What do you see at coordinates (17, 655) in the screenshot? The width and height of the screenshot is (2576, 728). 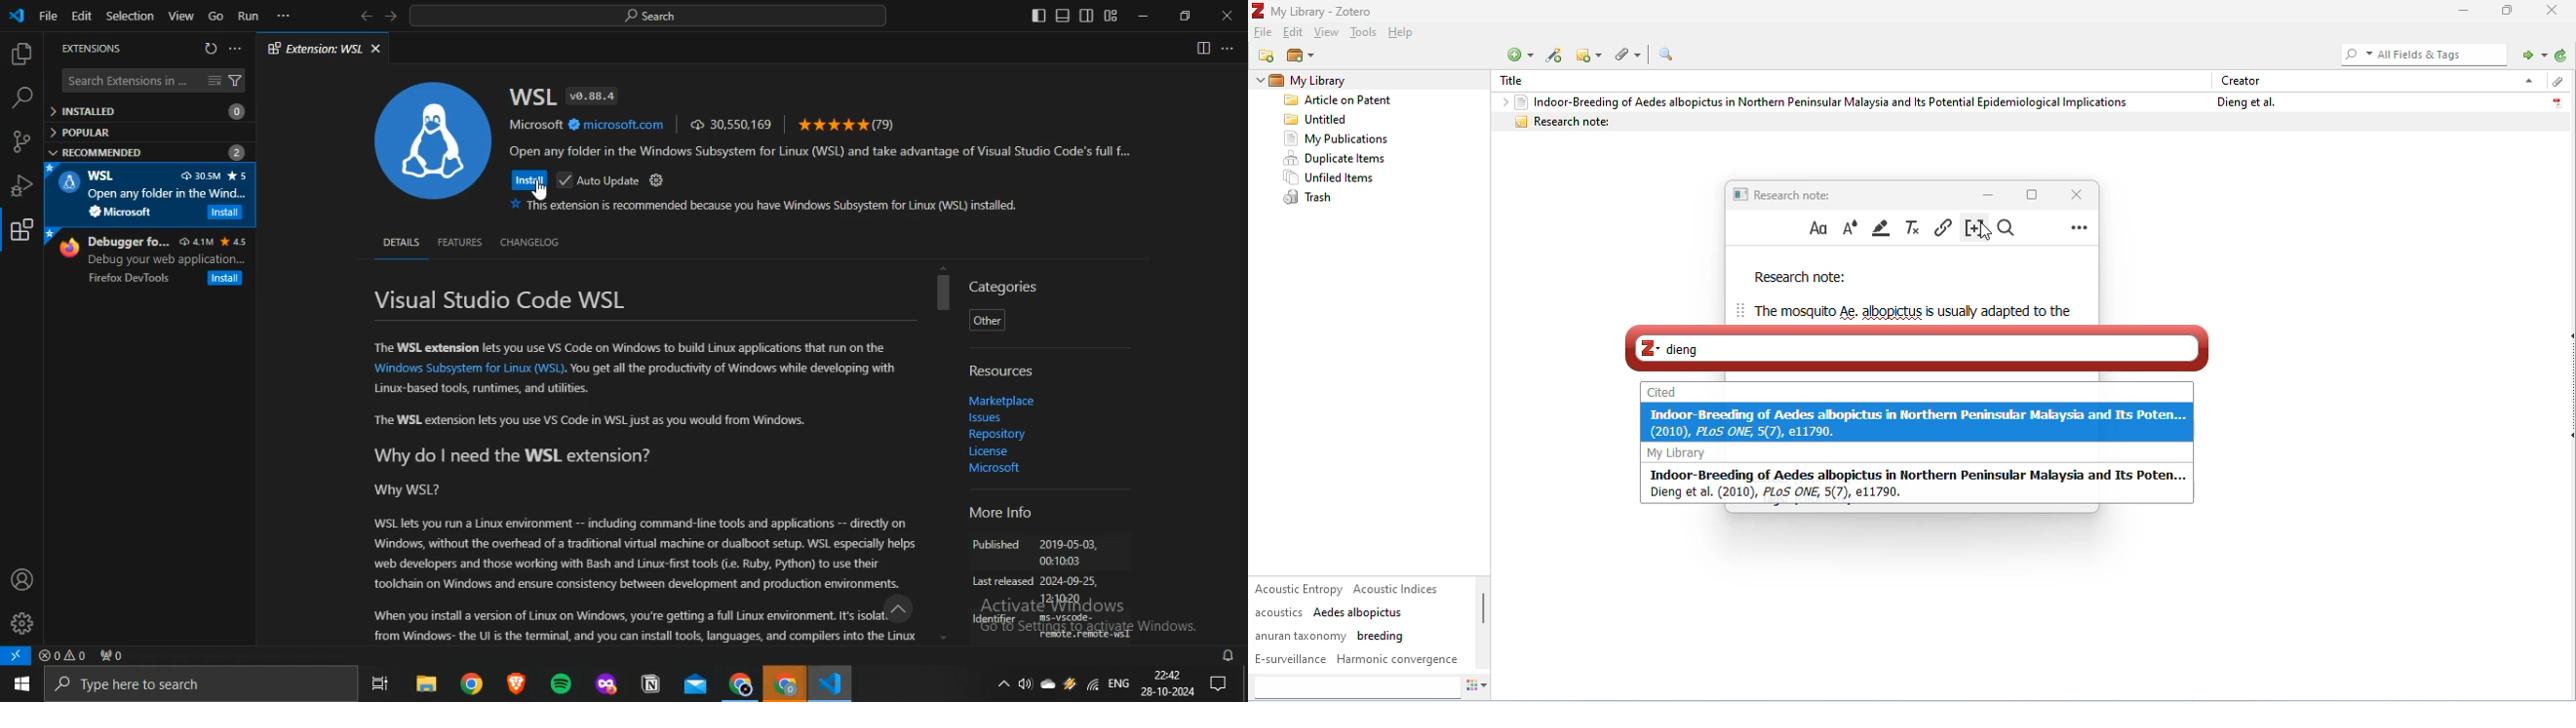 I see `open a remote window` at bounding box center [17, 655].